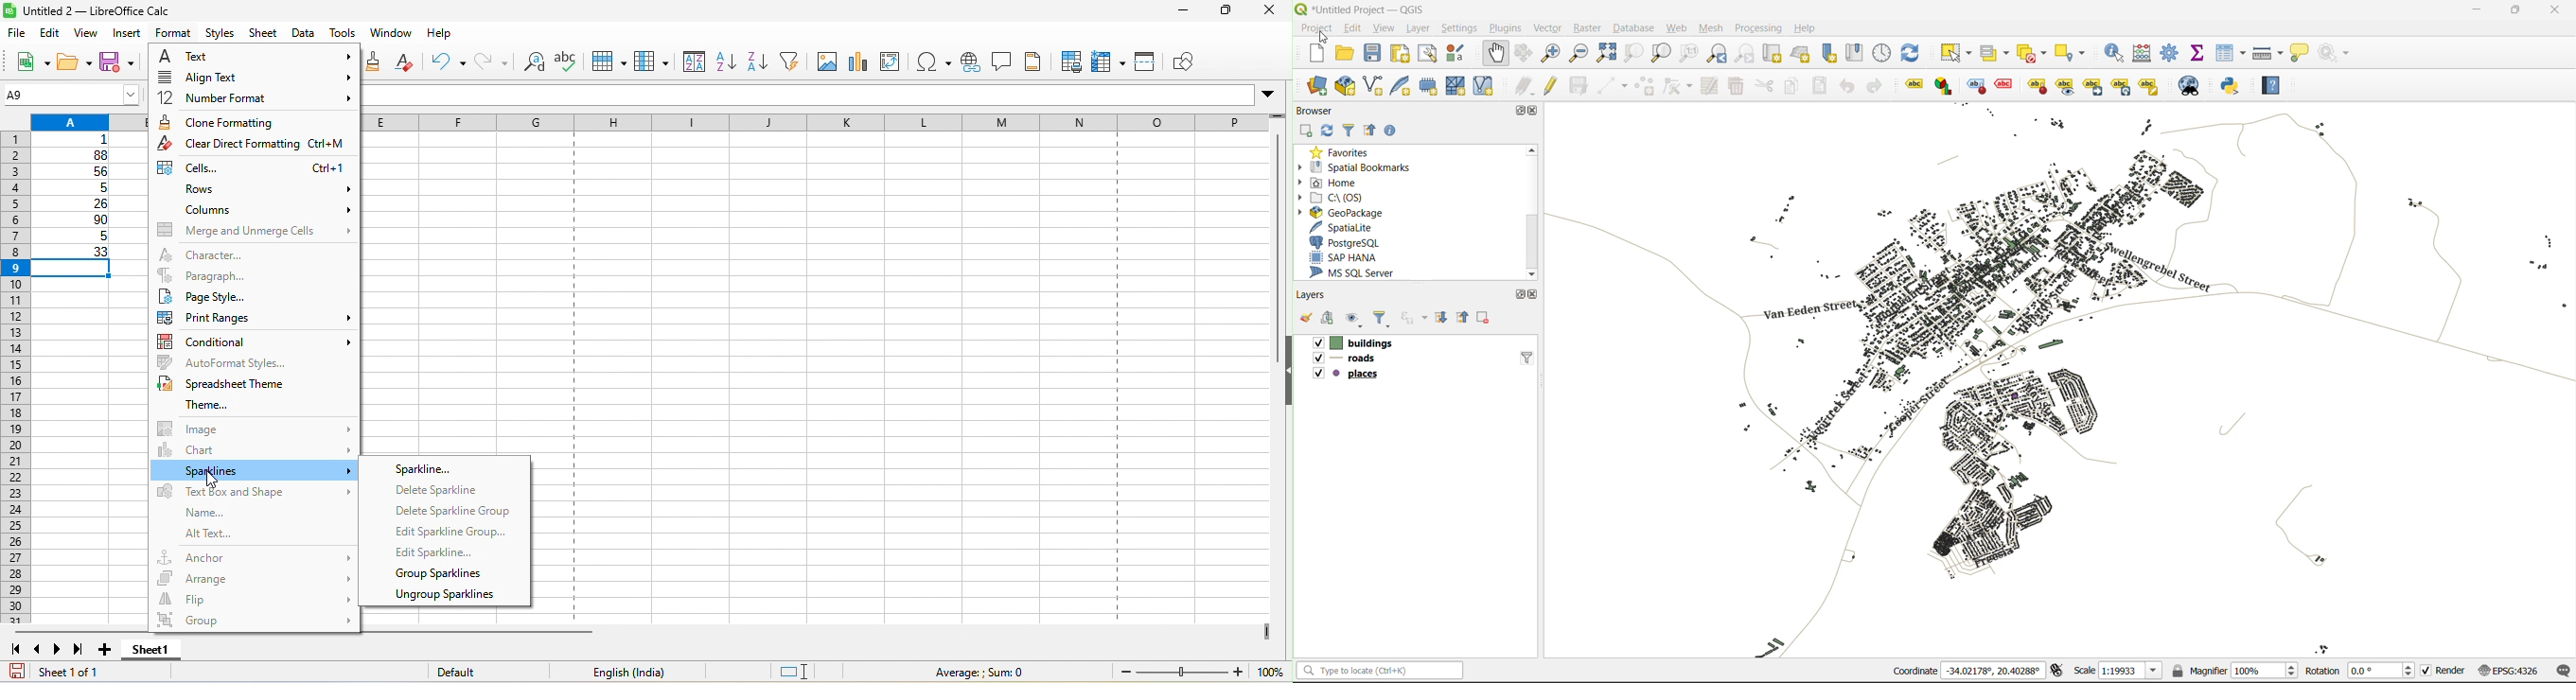 The image size is (2576, 700). I want to click on spelling, so click(566, 66).